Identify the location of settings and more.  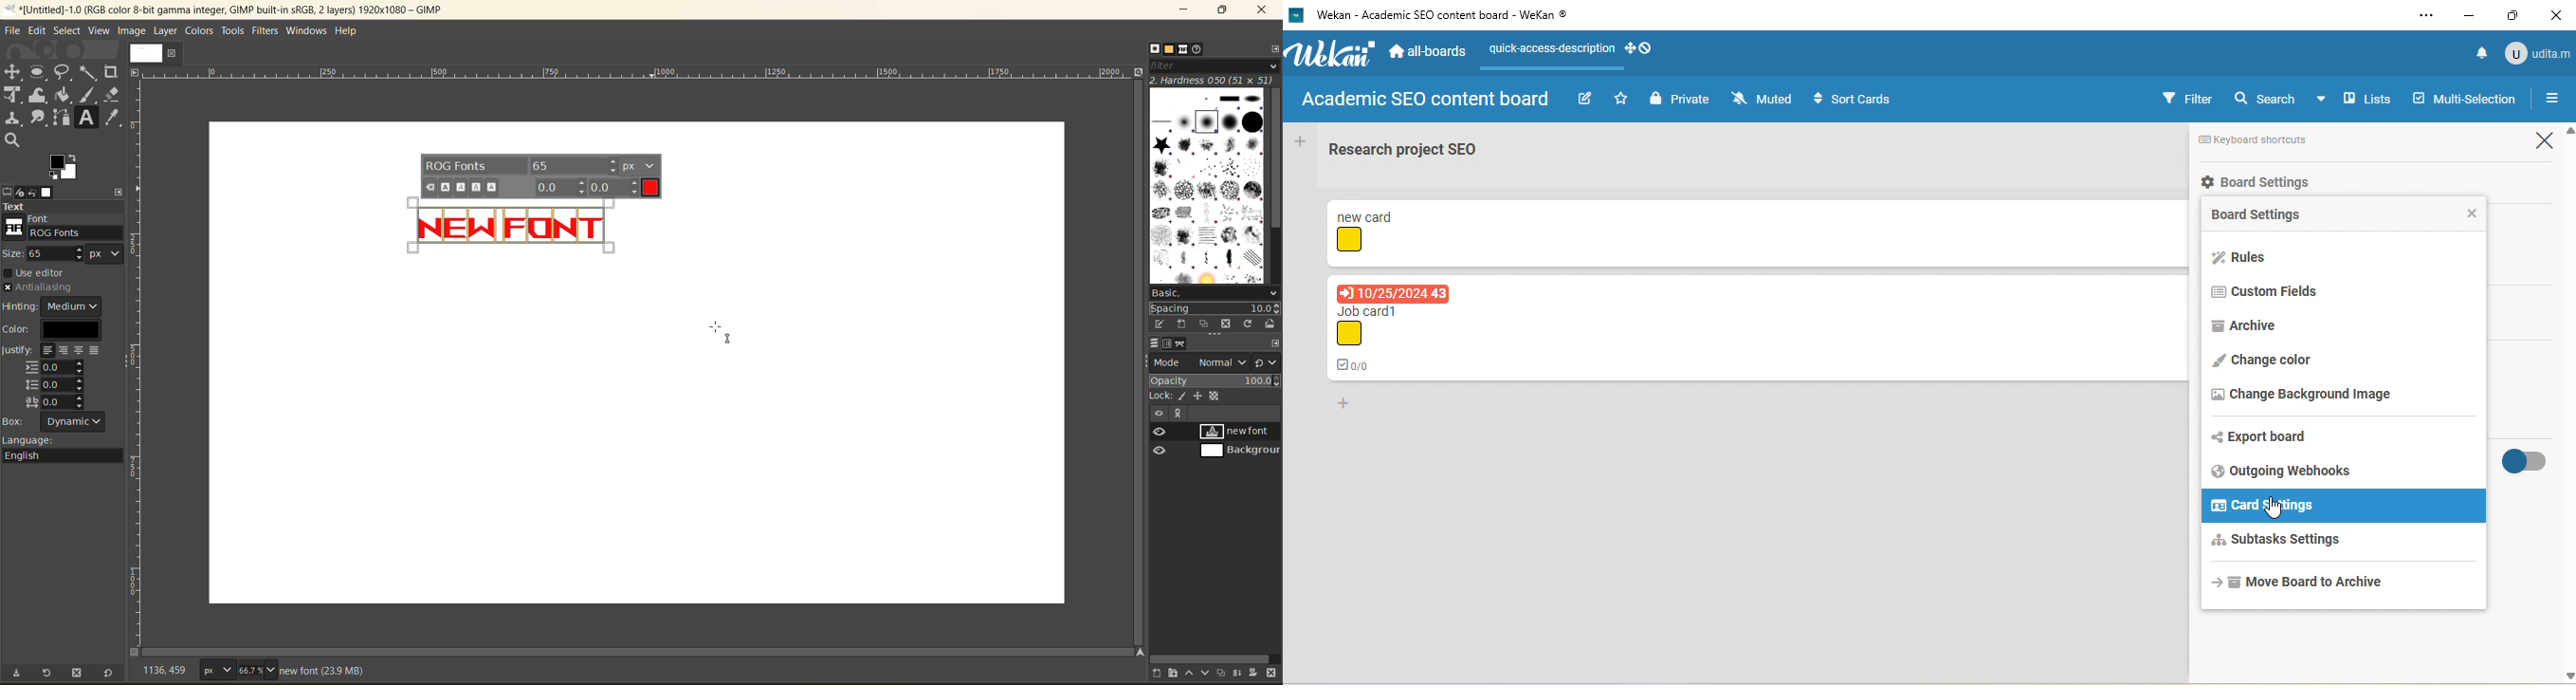
(2424, 17).